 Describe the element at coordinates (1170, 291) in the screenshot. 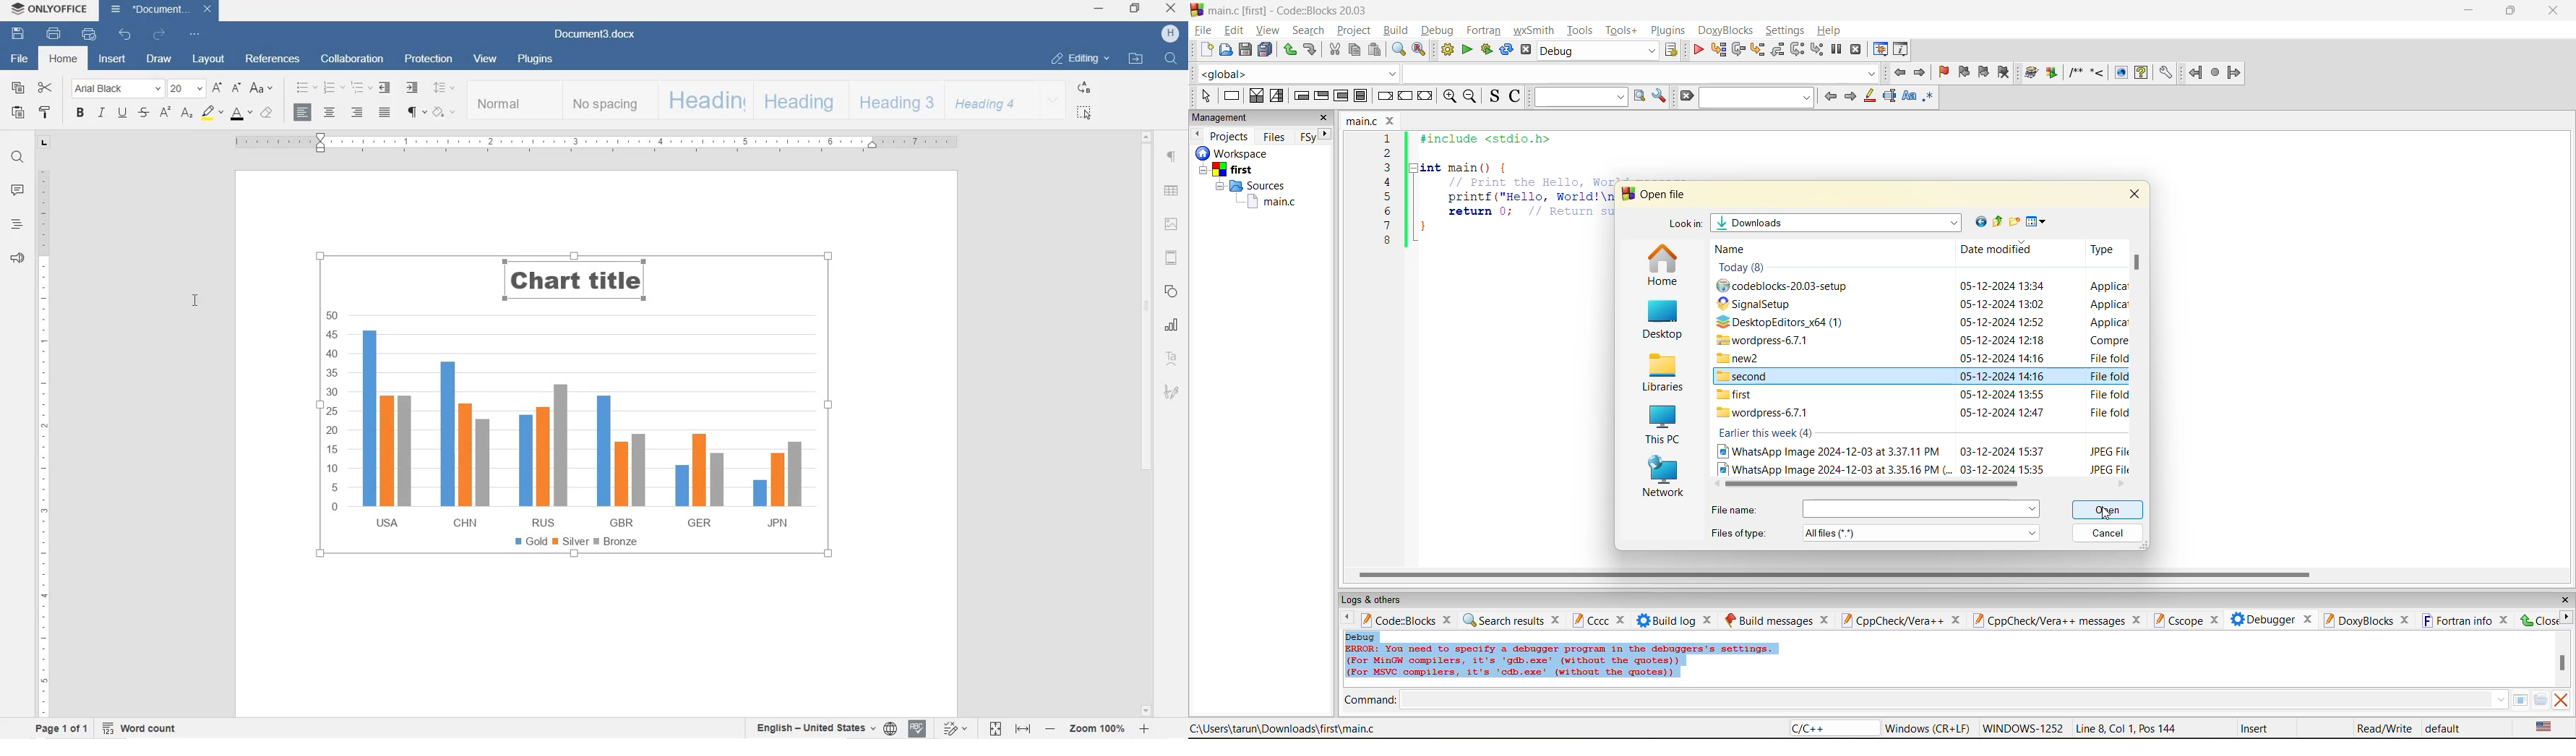

I see `SHAPE` at that location.